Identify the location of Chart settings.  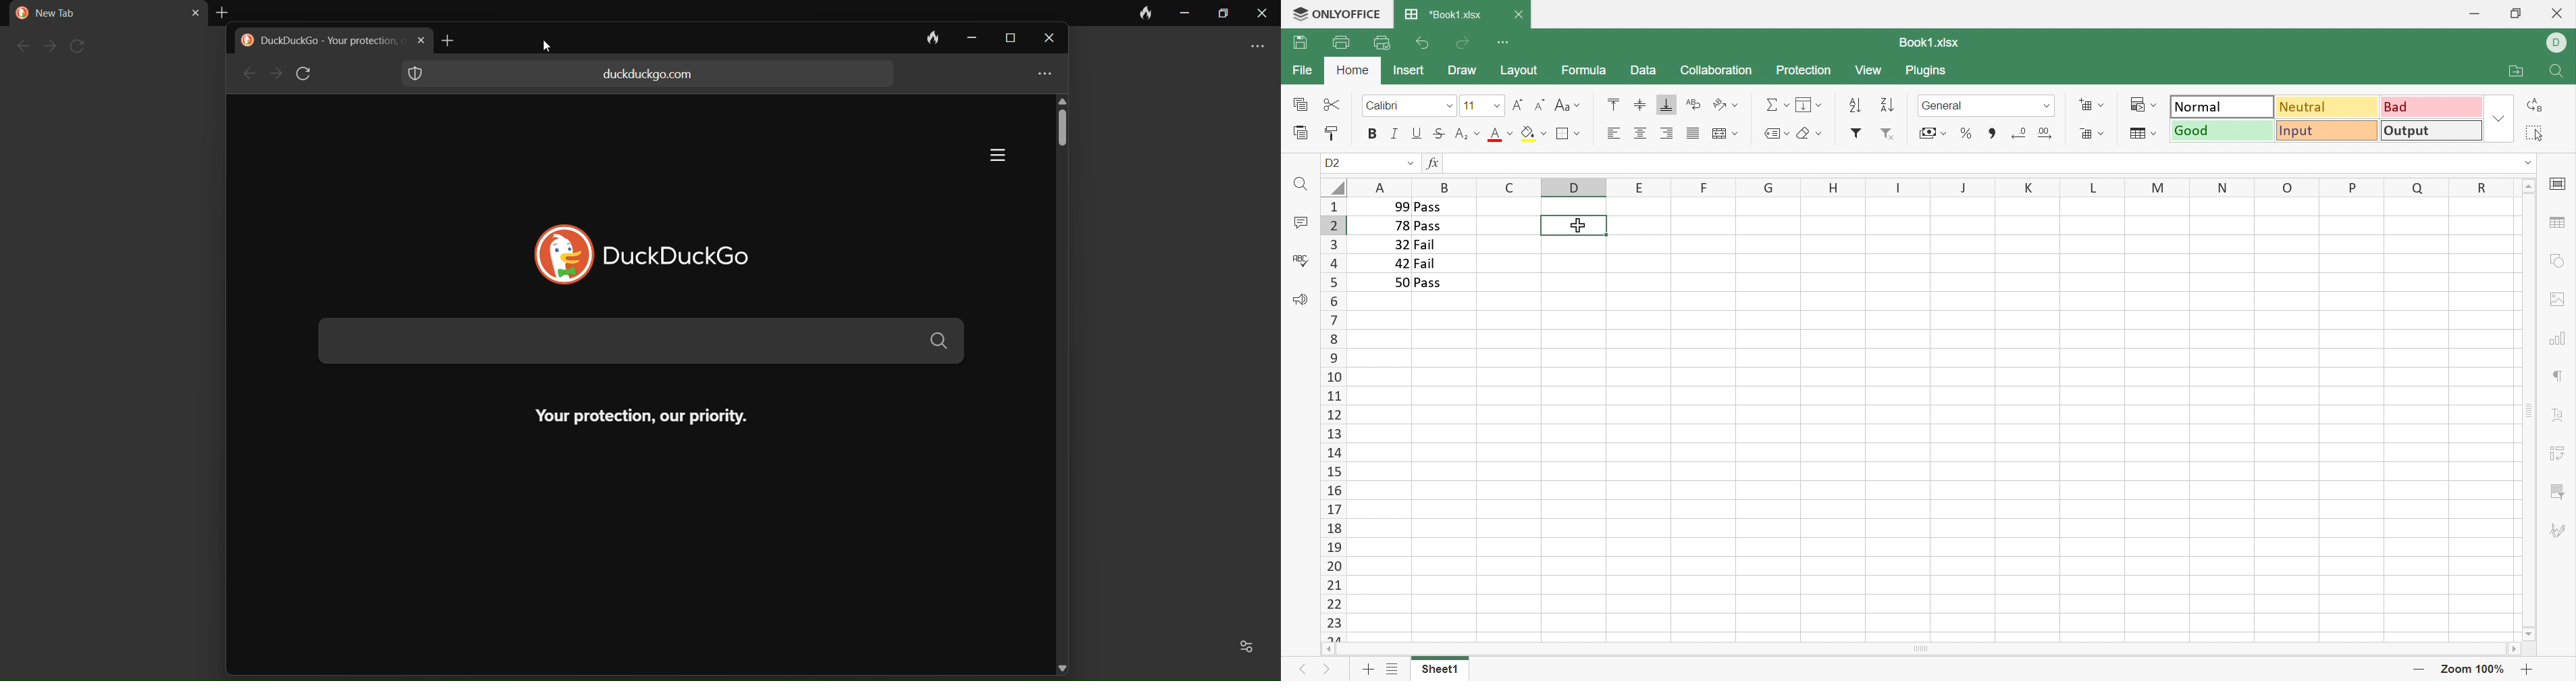
(2555, 336).